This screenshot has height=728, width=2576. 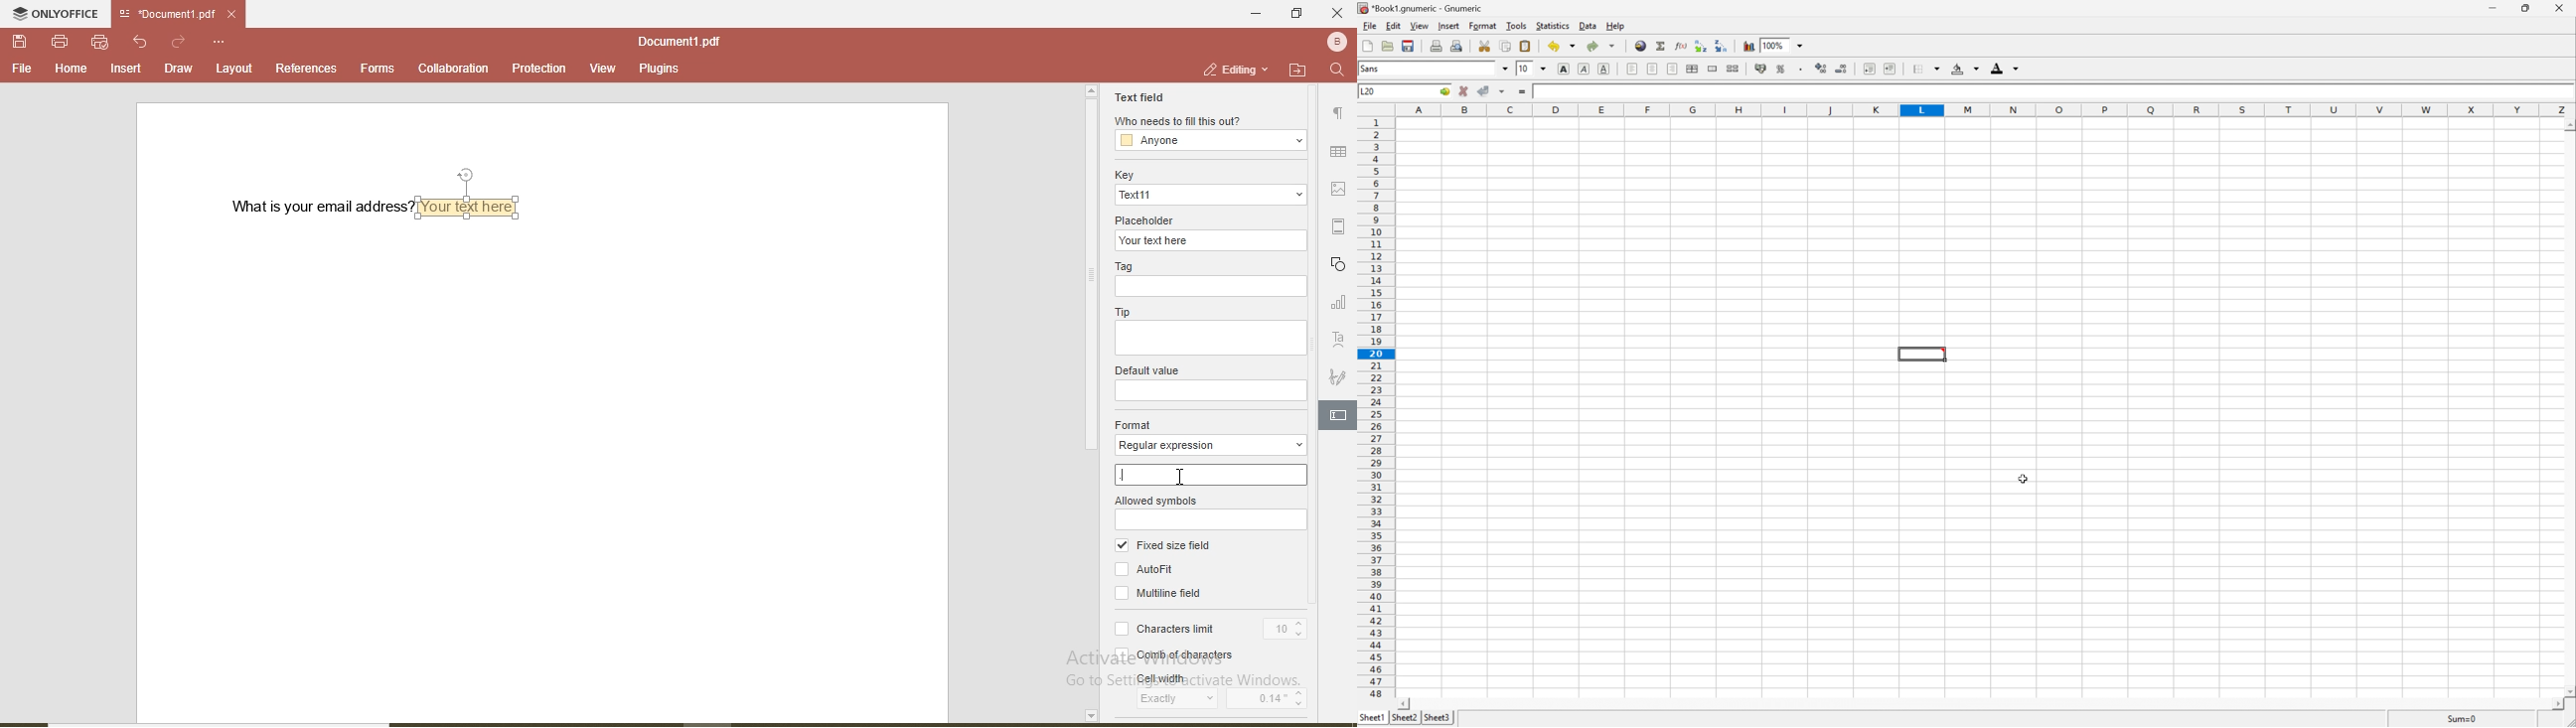 I want to click on 0.14, so click(x=1279, y=697).